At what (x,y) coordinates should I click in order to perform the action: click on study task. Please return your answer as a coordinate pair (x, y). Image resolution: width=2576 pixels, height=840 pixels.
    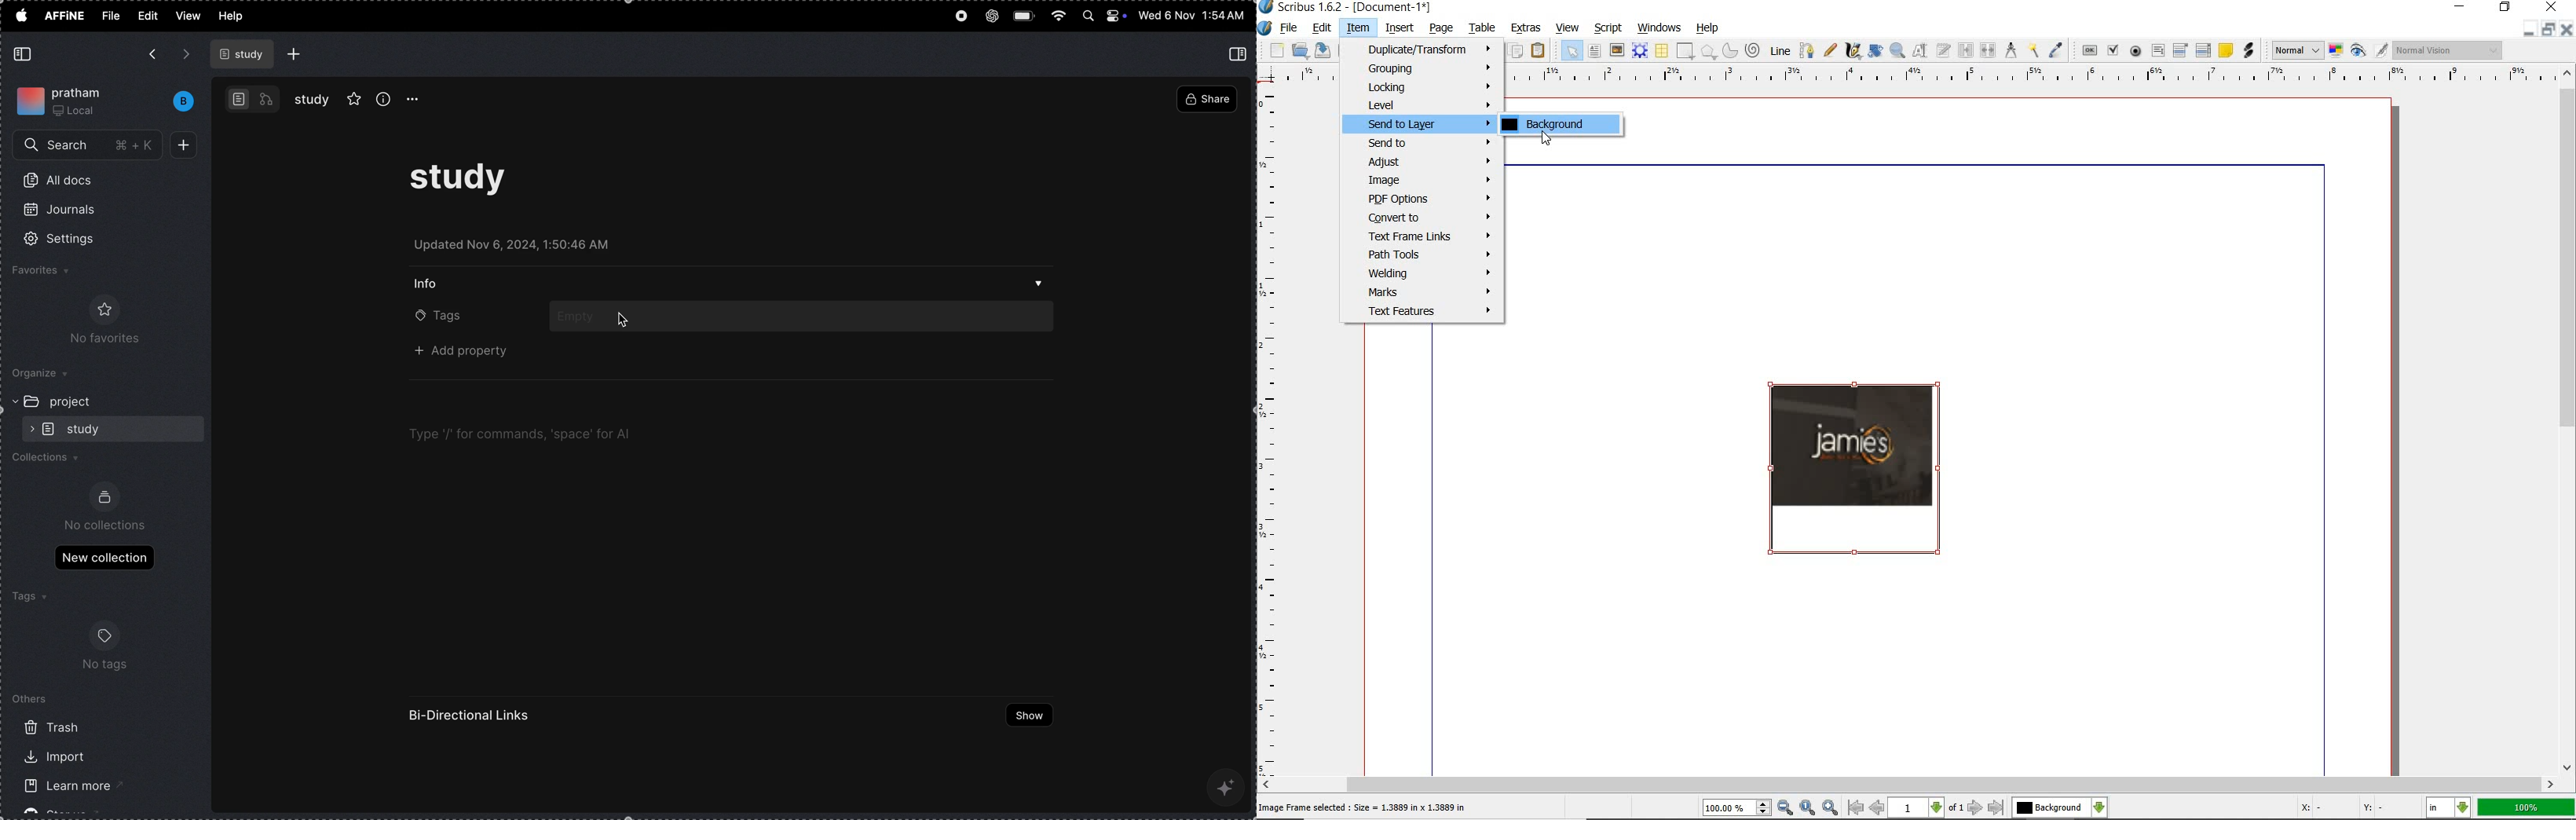
    Looking at the image, I should click on (467, 183).